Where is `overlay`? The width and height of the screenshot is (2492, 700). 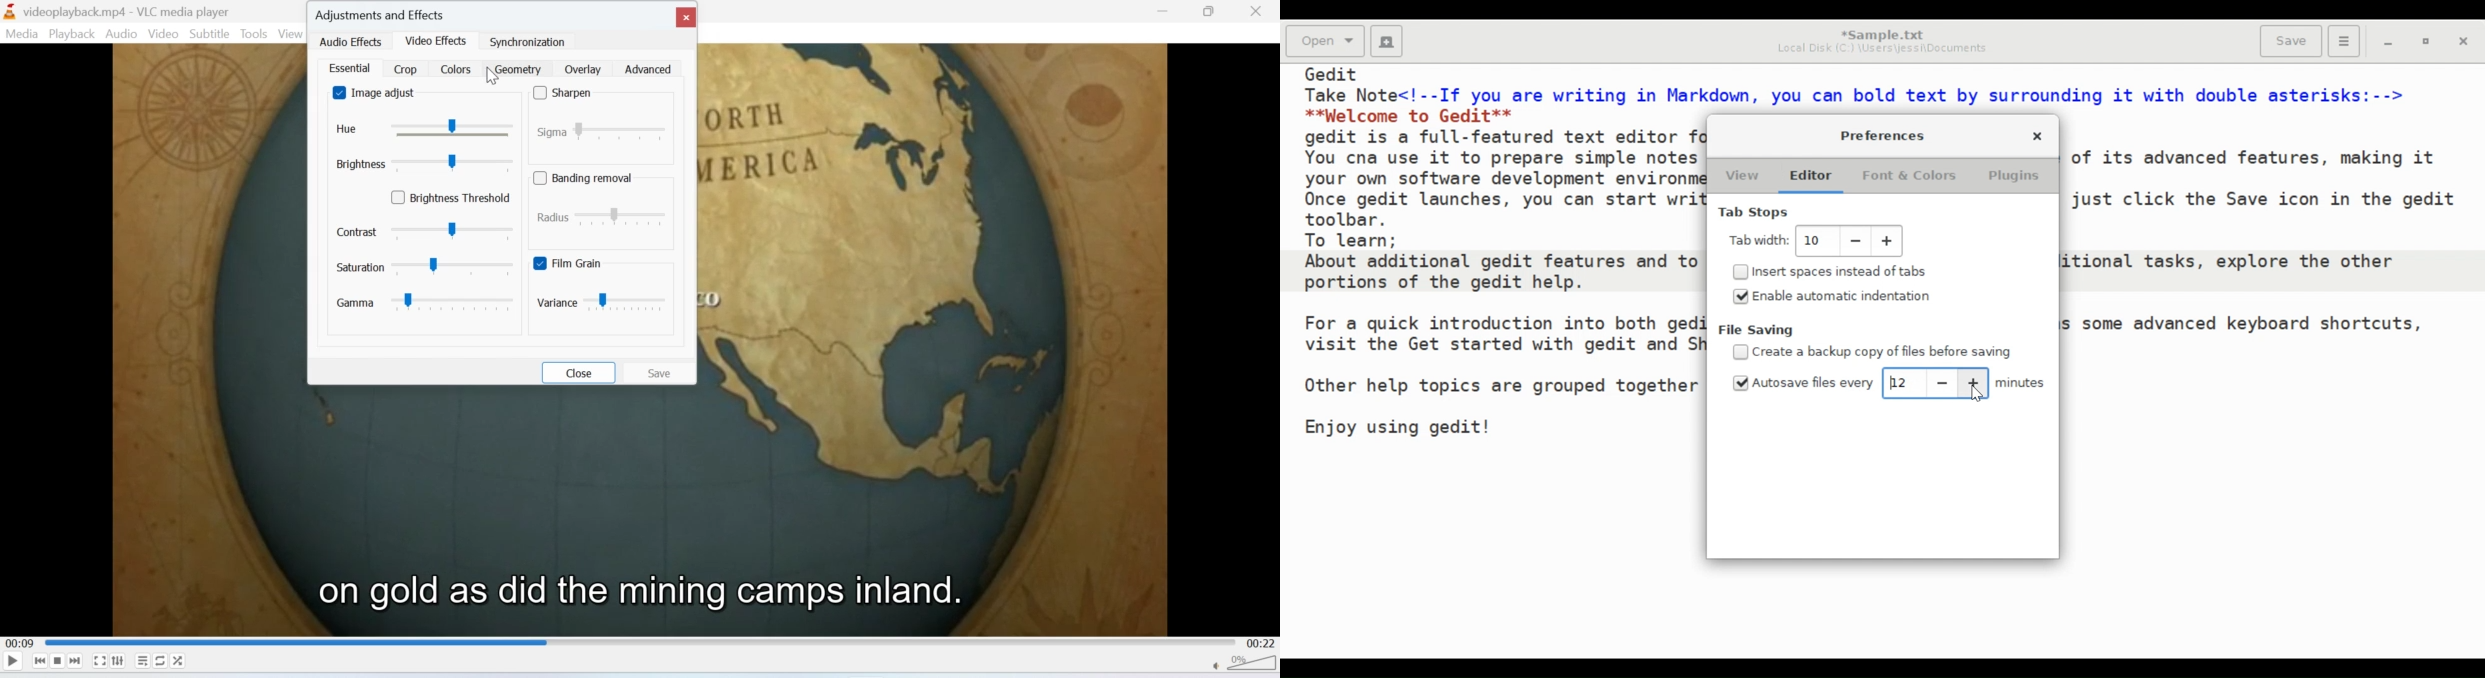 overlay is located at coordinates (580, 69).